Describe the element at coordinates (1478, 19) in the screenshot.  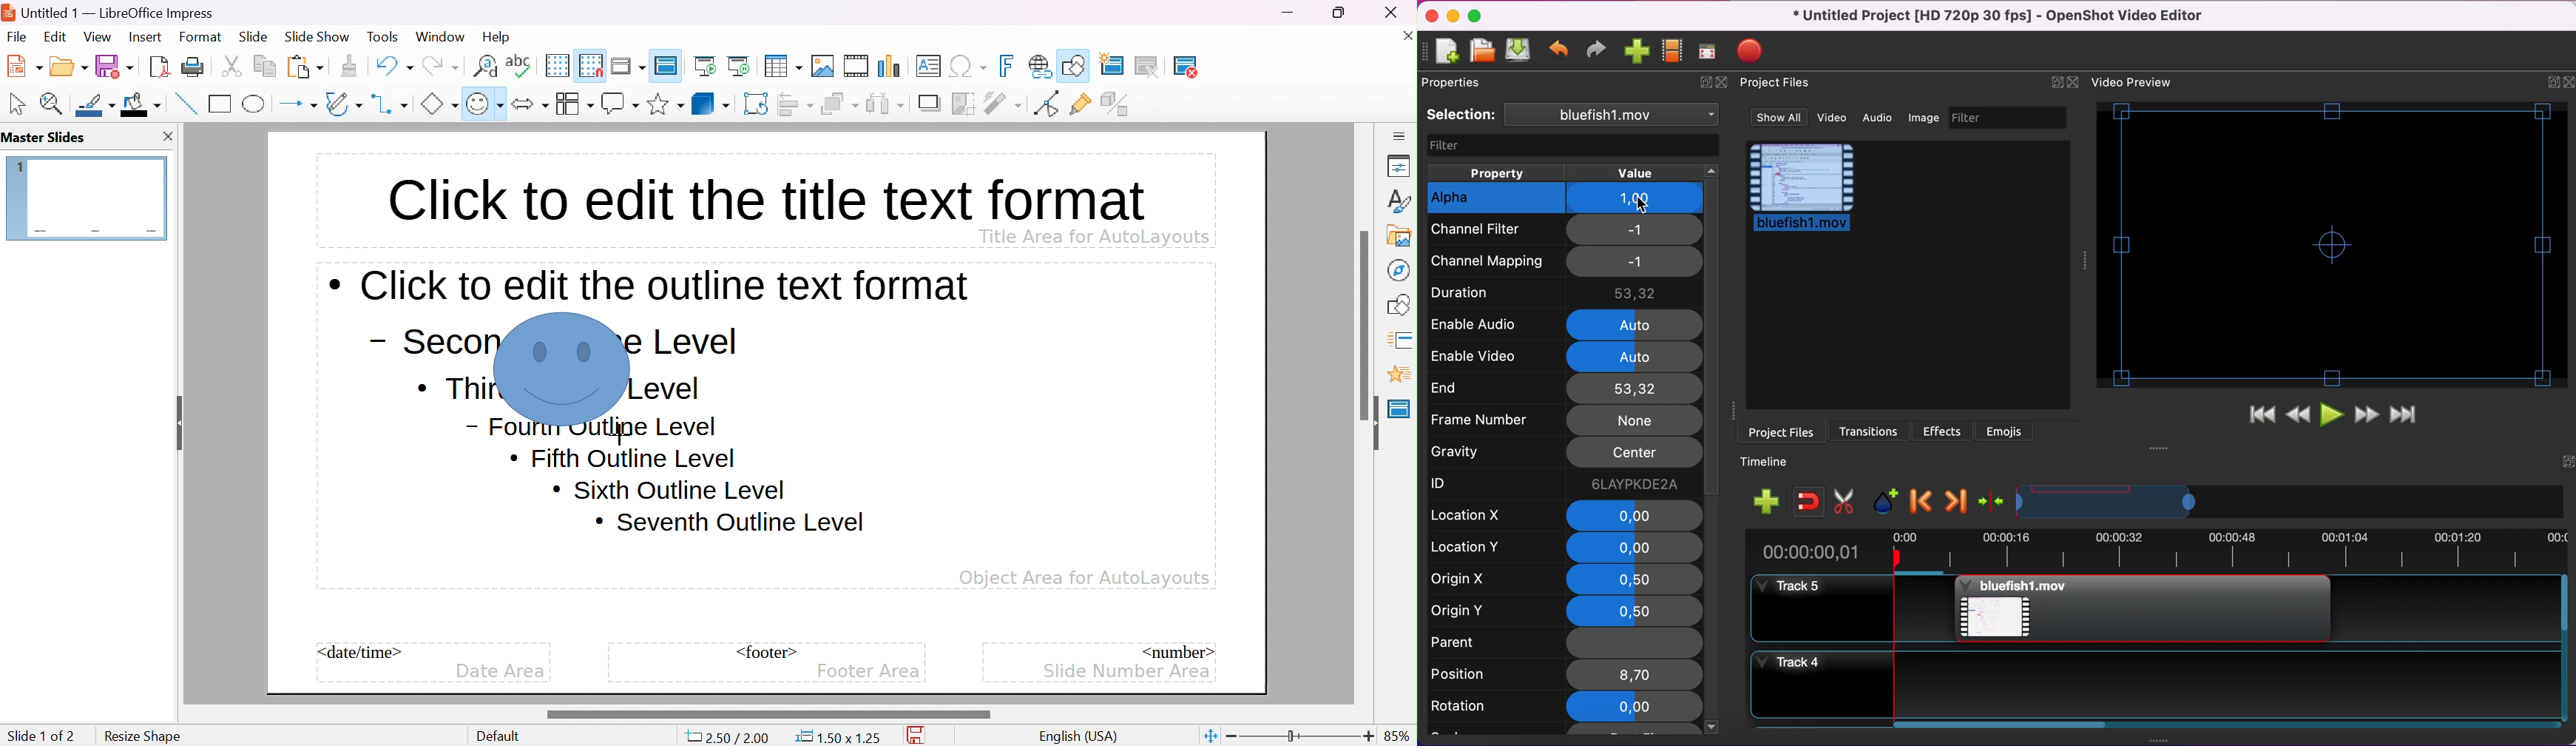
I see `maximize` at that location.